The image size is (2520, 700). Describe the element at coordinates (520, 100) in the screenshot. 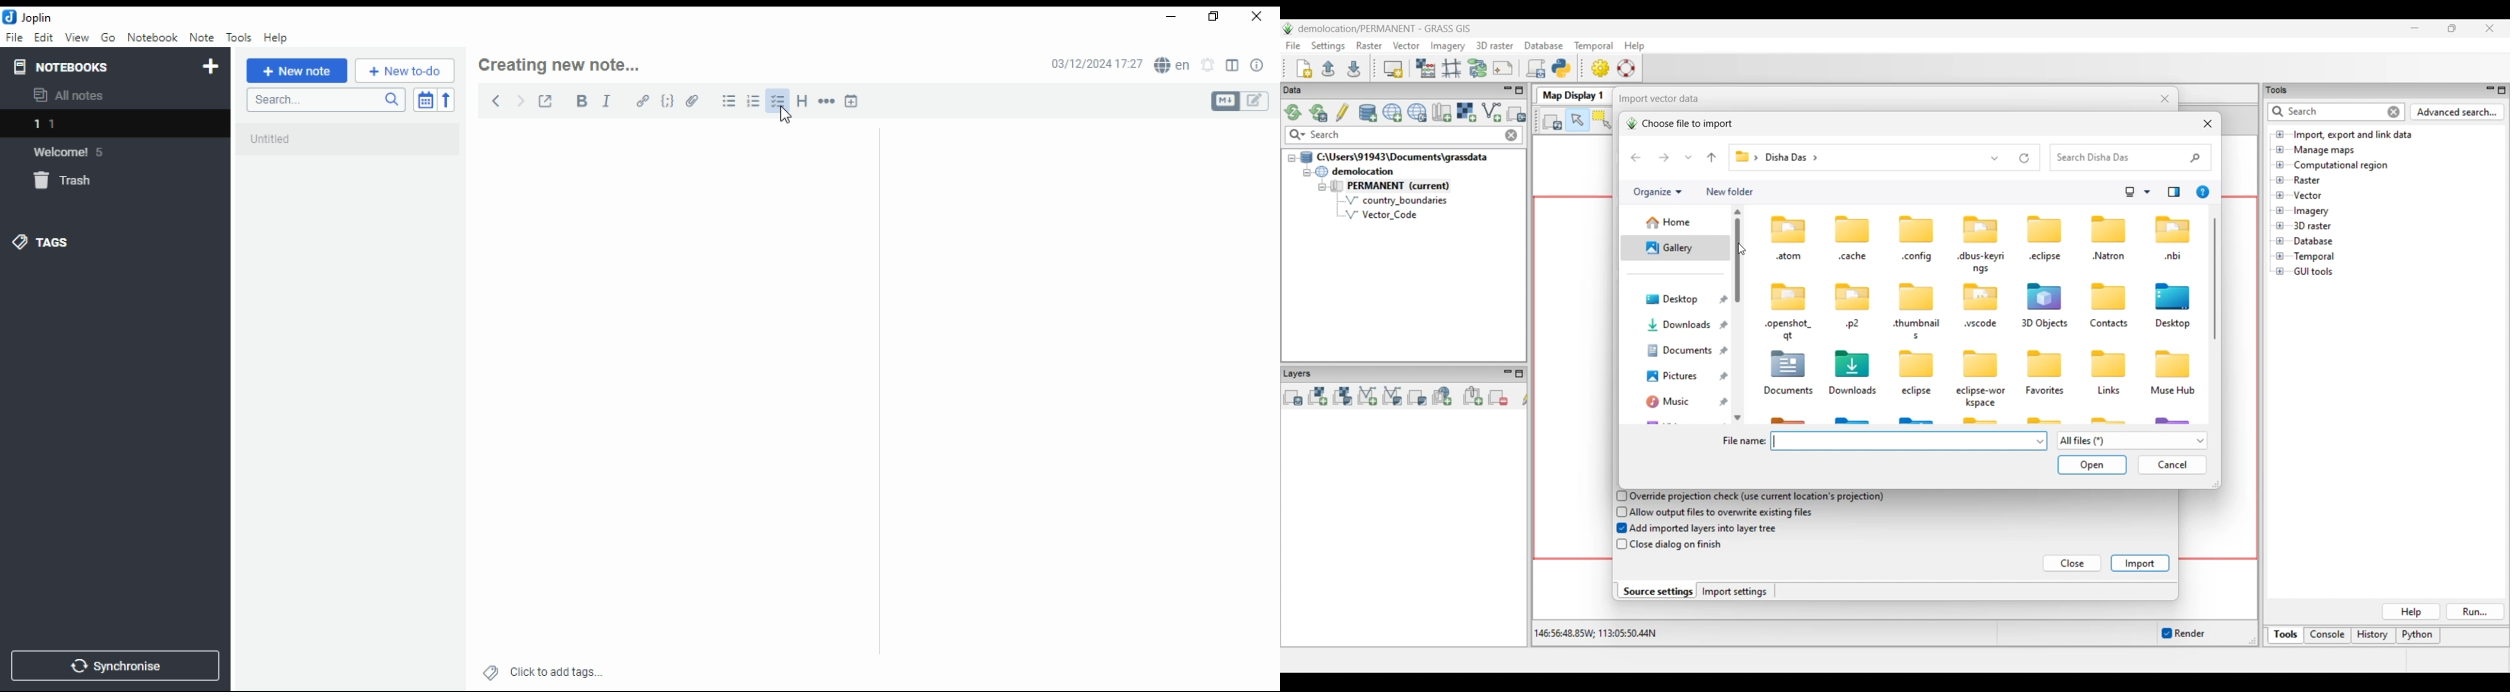

I see `next` at that location.